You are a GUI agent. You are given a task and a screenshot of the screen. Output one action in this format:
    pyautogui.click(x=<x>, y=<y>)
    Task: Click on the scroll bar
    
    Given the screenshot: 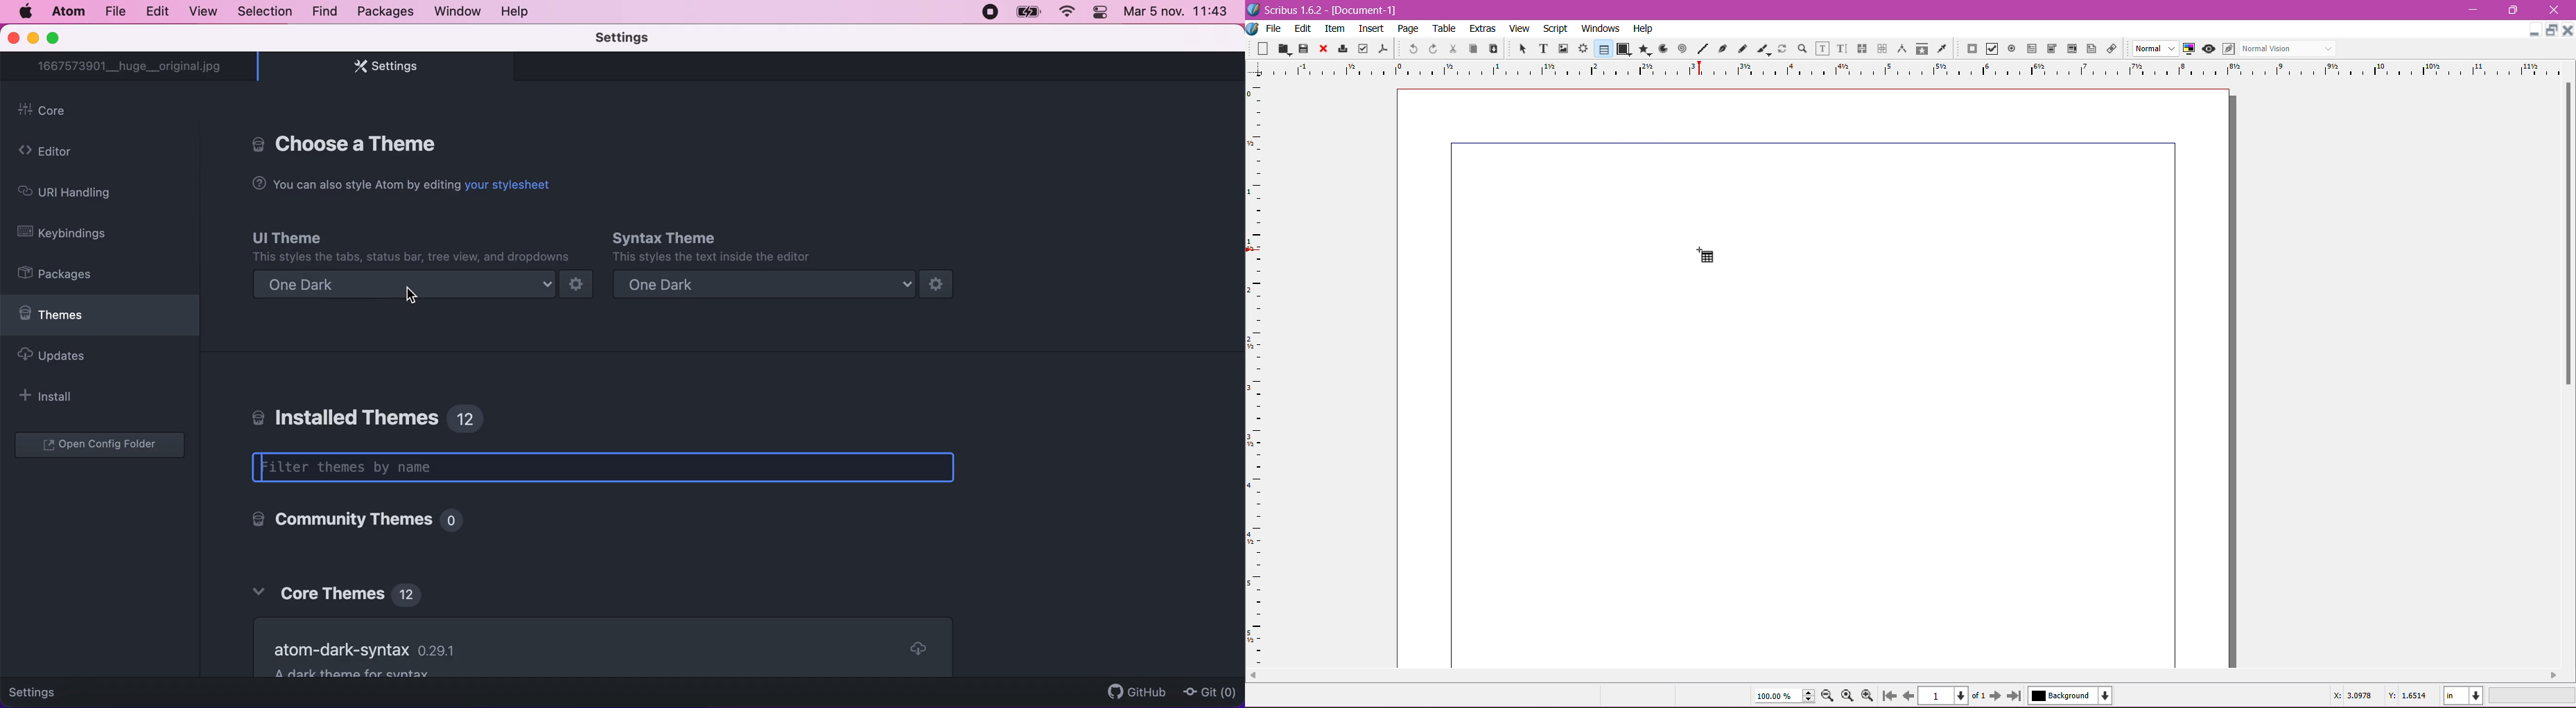 What is the action you would take?
    pyautogui.click(x=1904, y=678)
    